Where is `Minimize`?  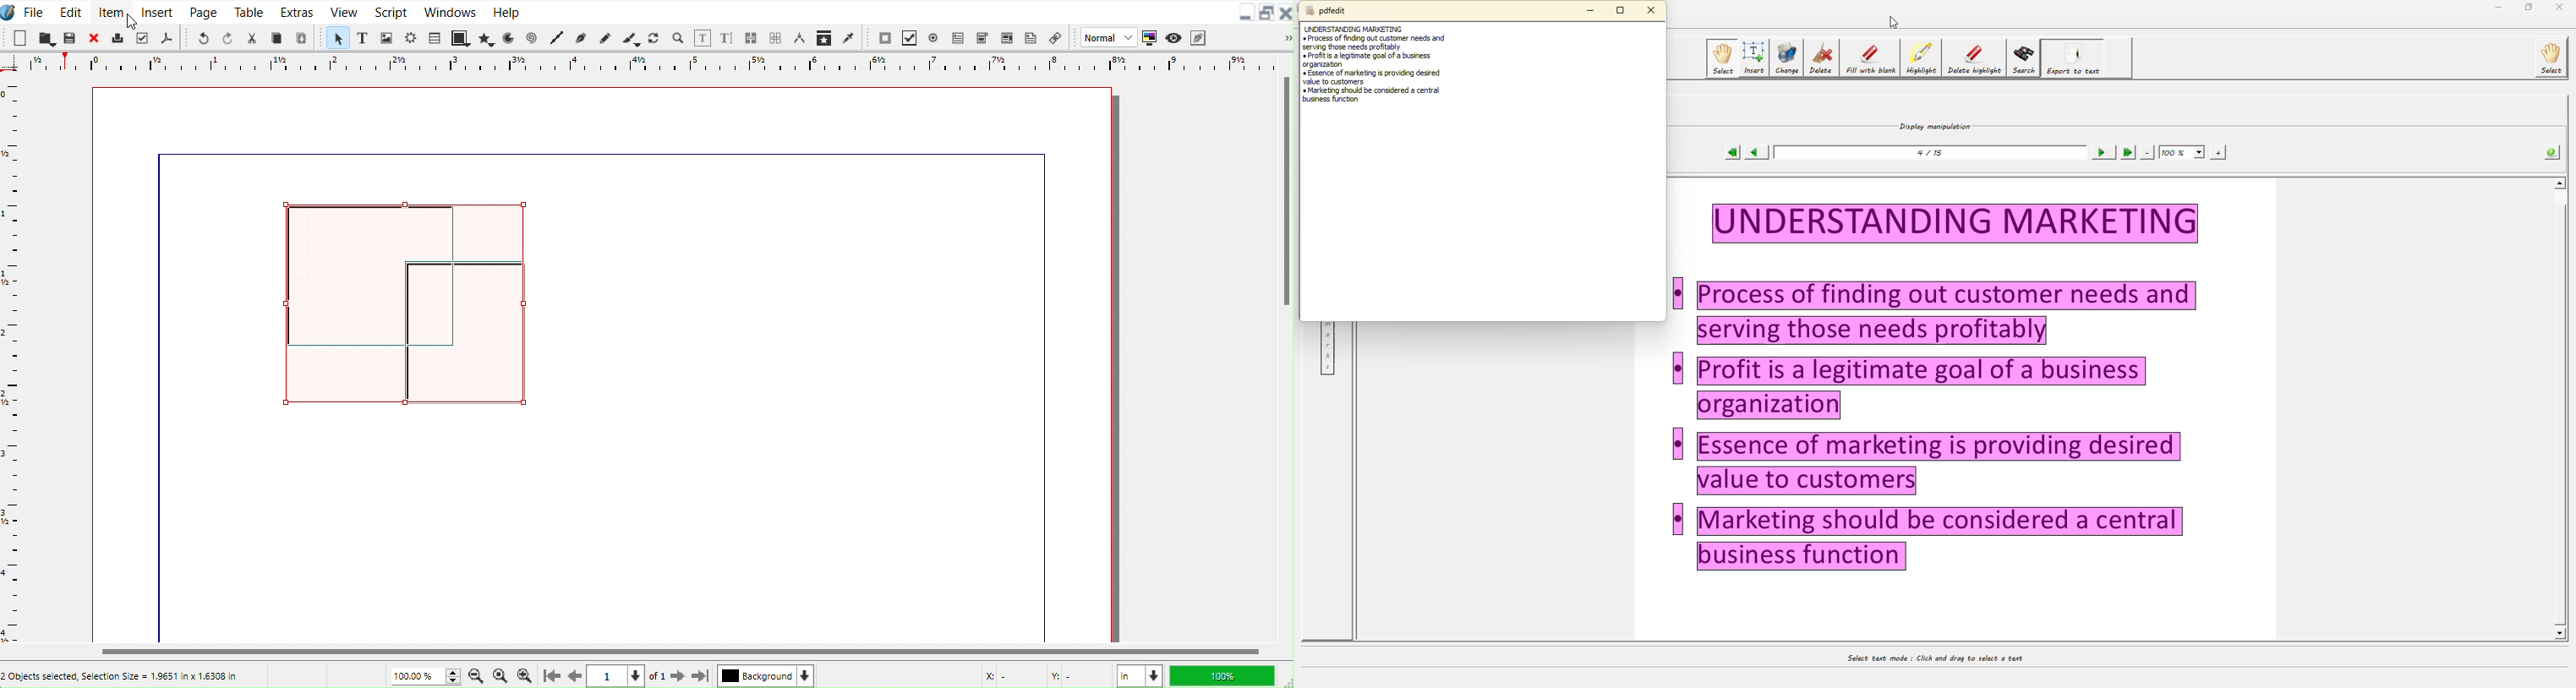
Minimize is located at coordinates (1247, 11).